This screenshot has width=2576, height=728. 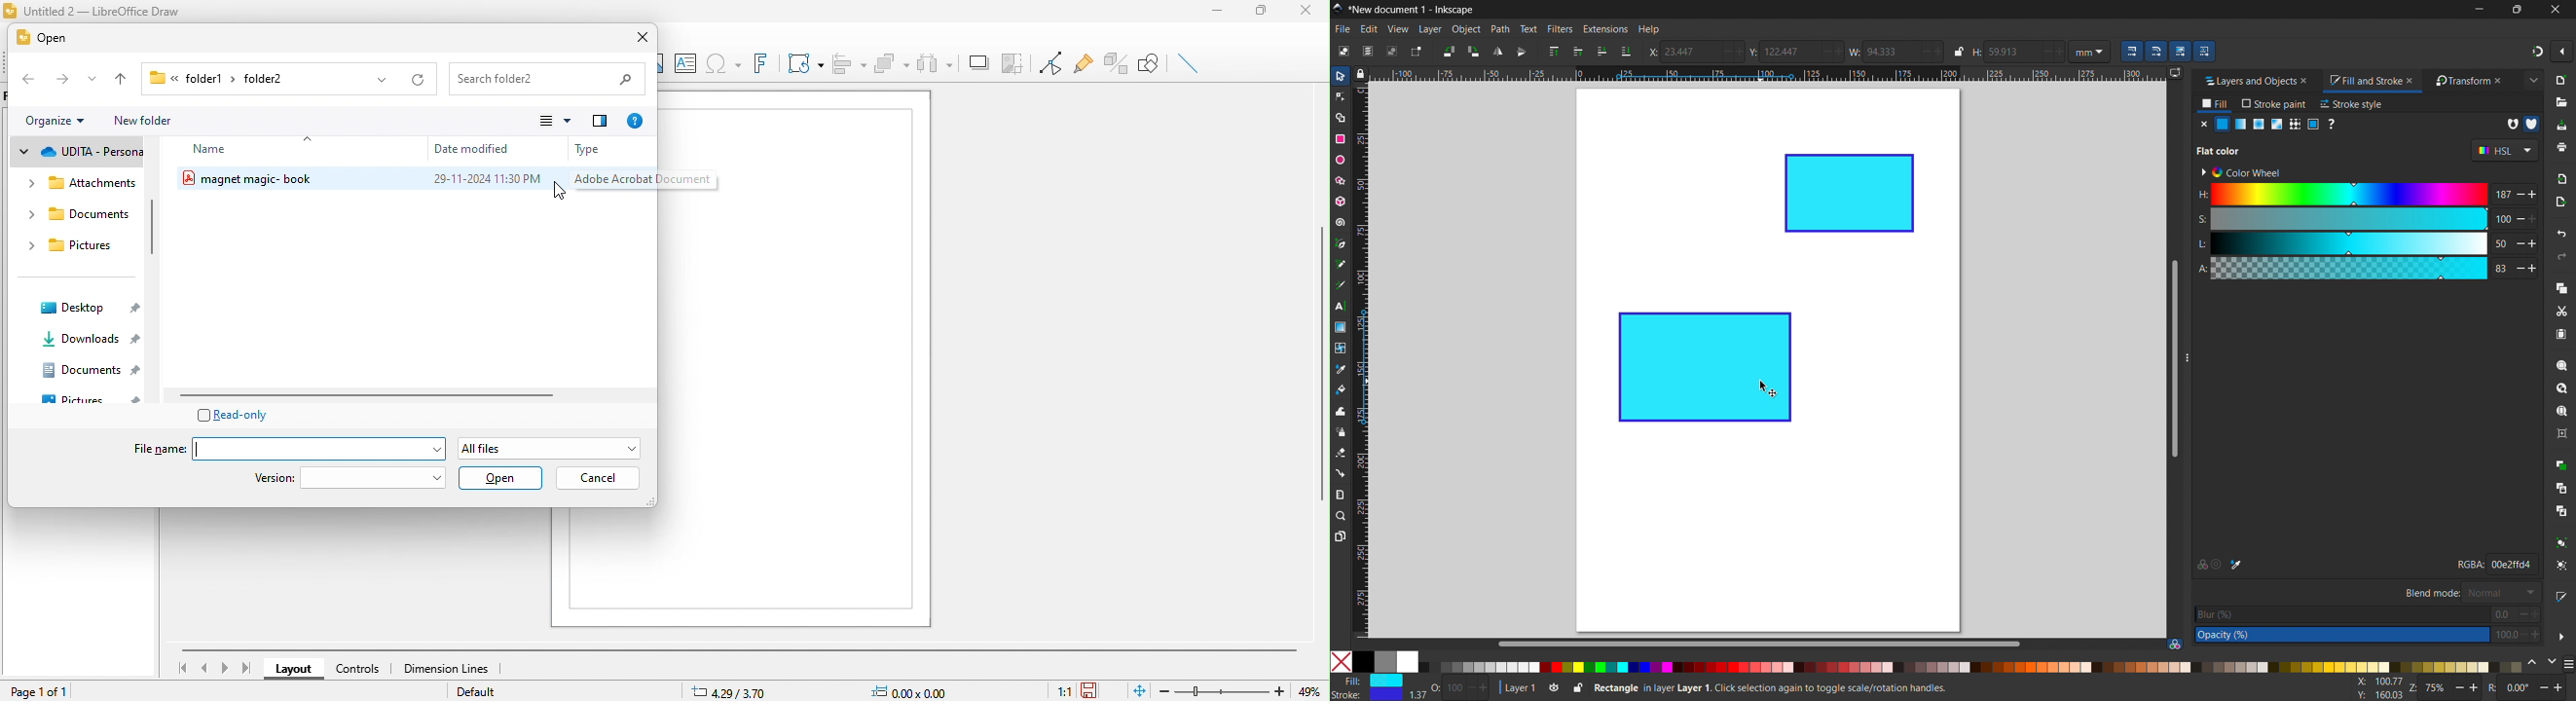 What do you see at coordinates (792, 357) in the screenshot?
I see `Page1` at bounding box center [792, 357].